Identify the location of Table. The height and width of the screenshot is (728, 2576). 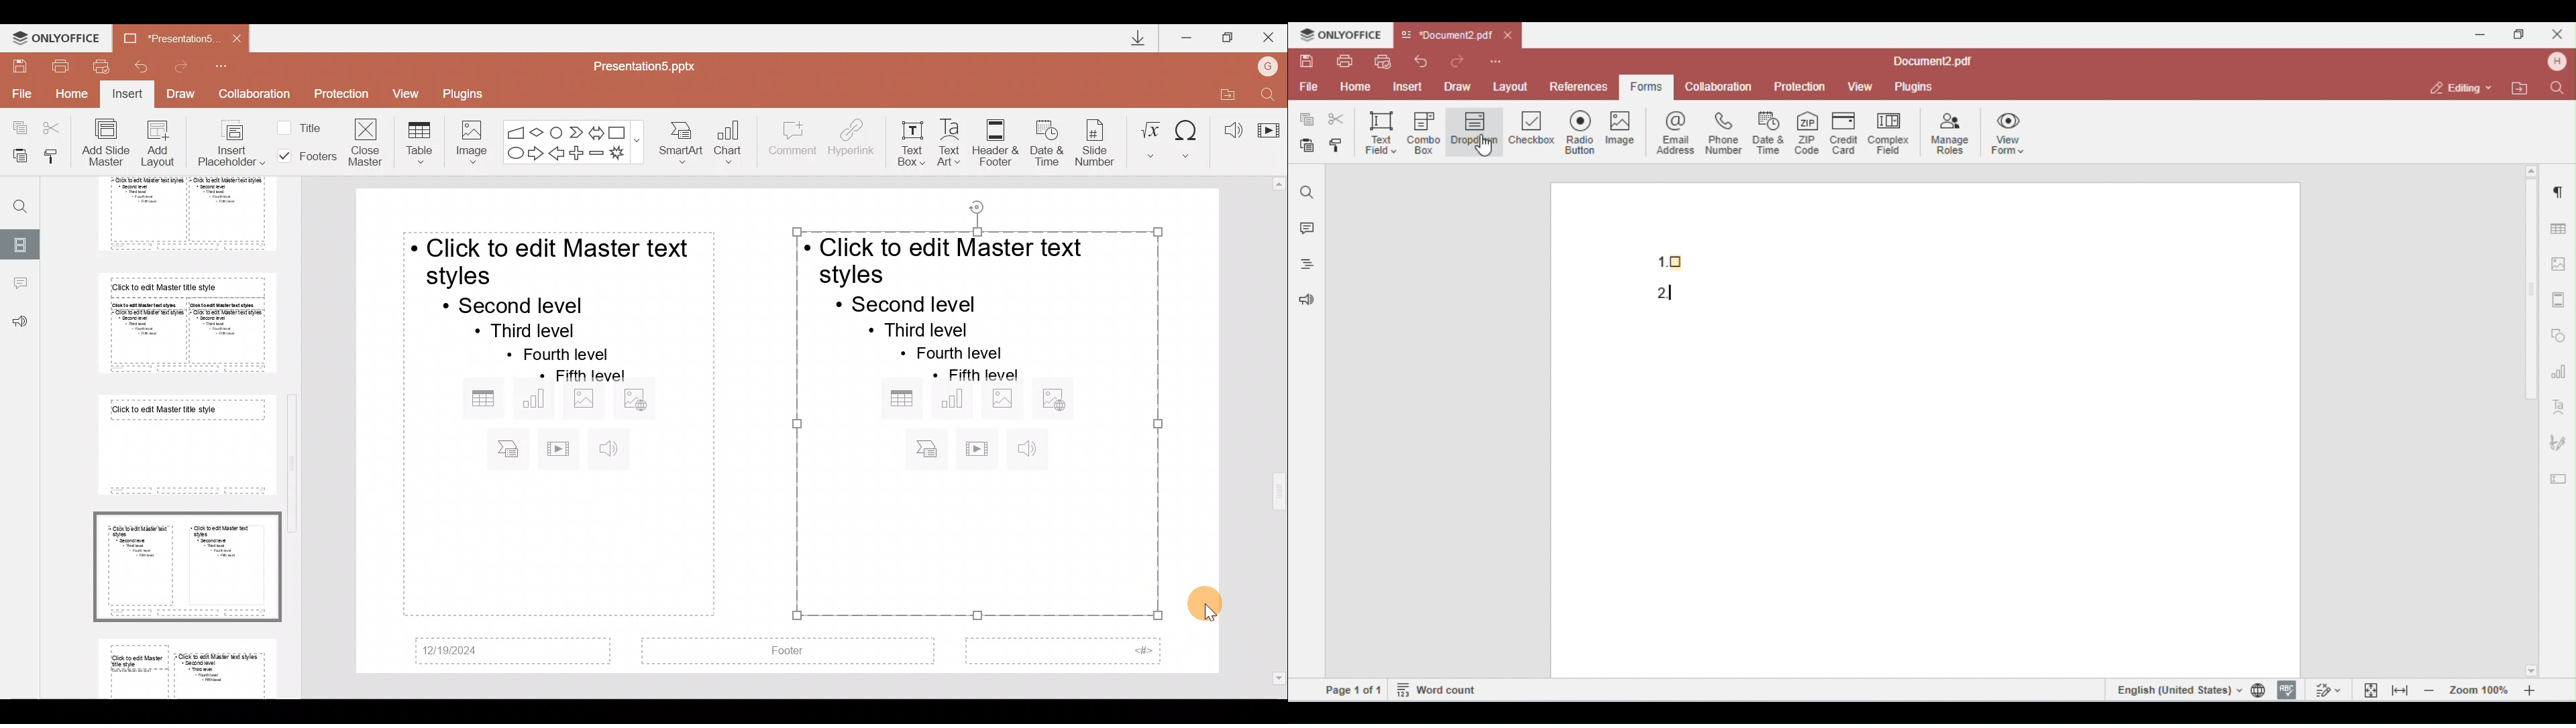
(417, 141).